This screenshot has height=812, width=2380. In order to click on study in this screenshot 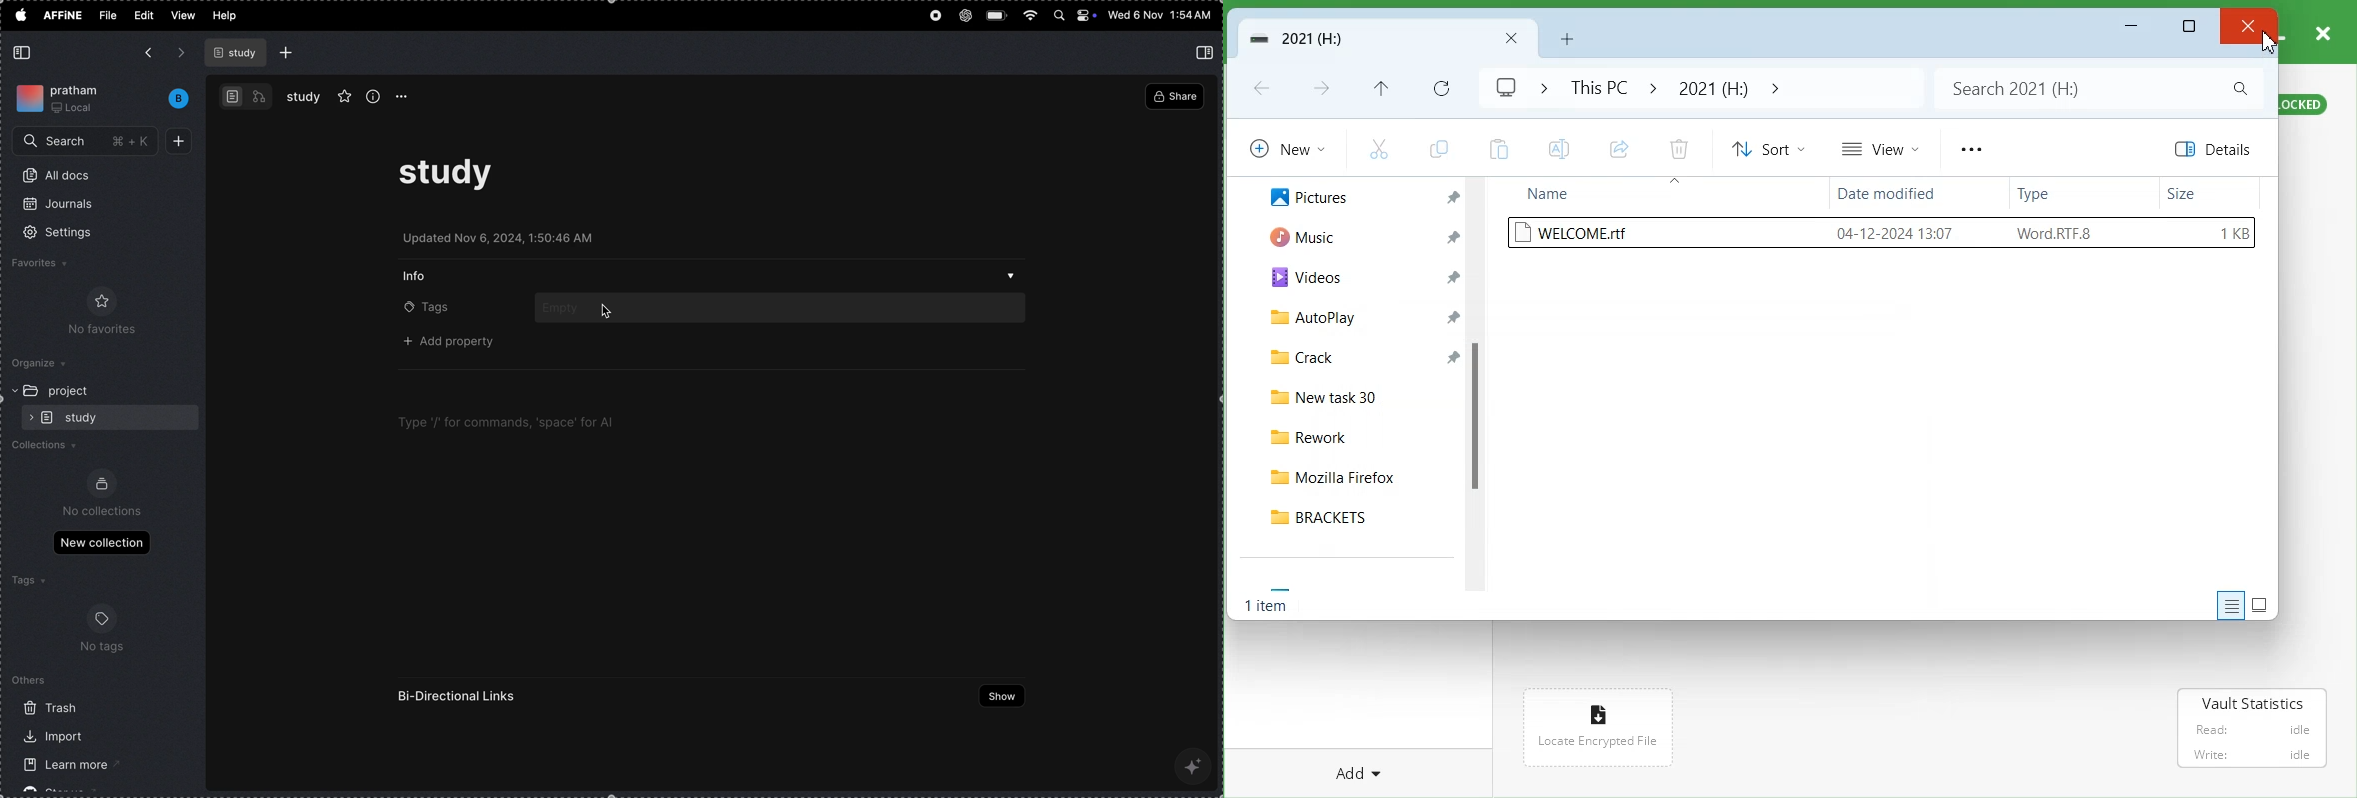, I will do `click(304, 97)`.